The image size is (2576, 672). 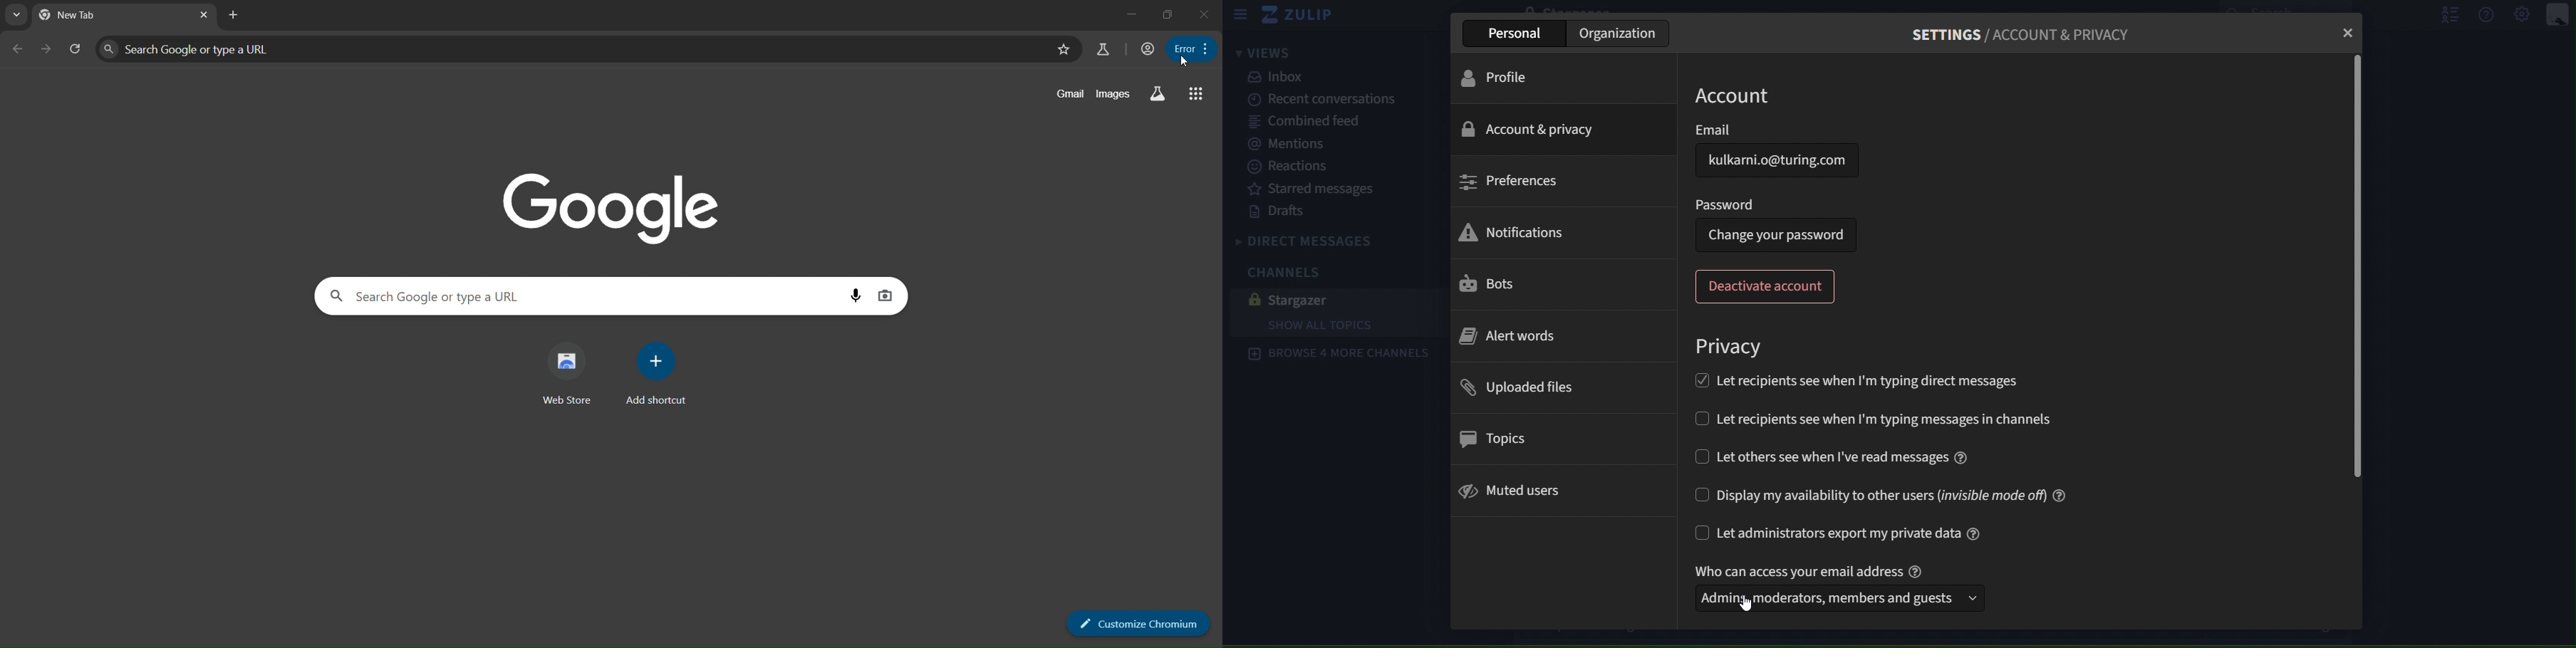 I want to click on preferences, so click(x=1510, y=182).